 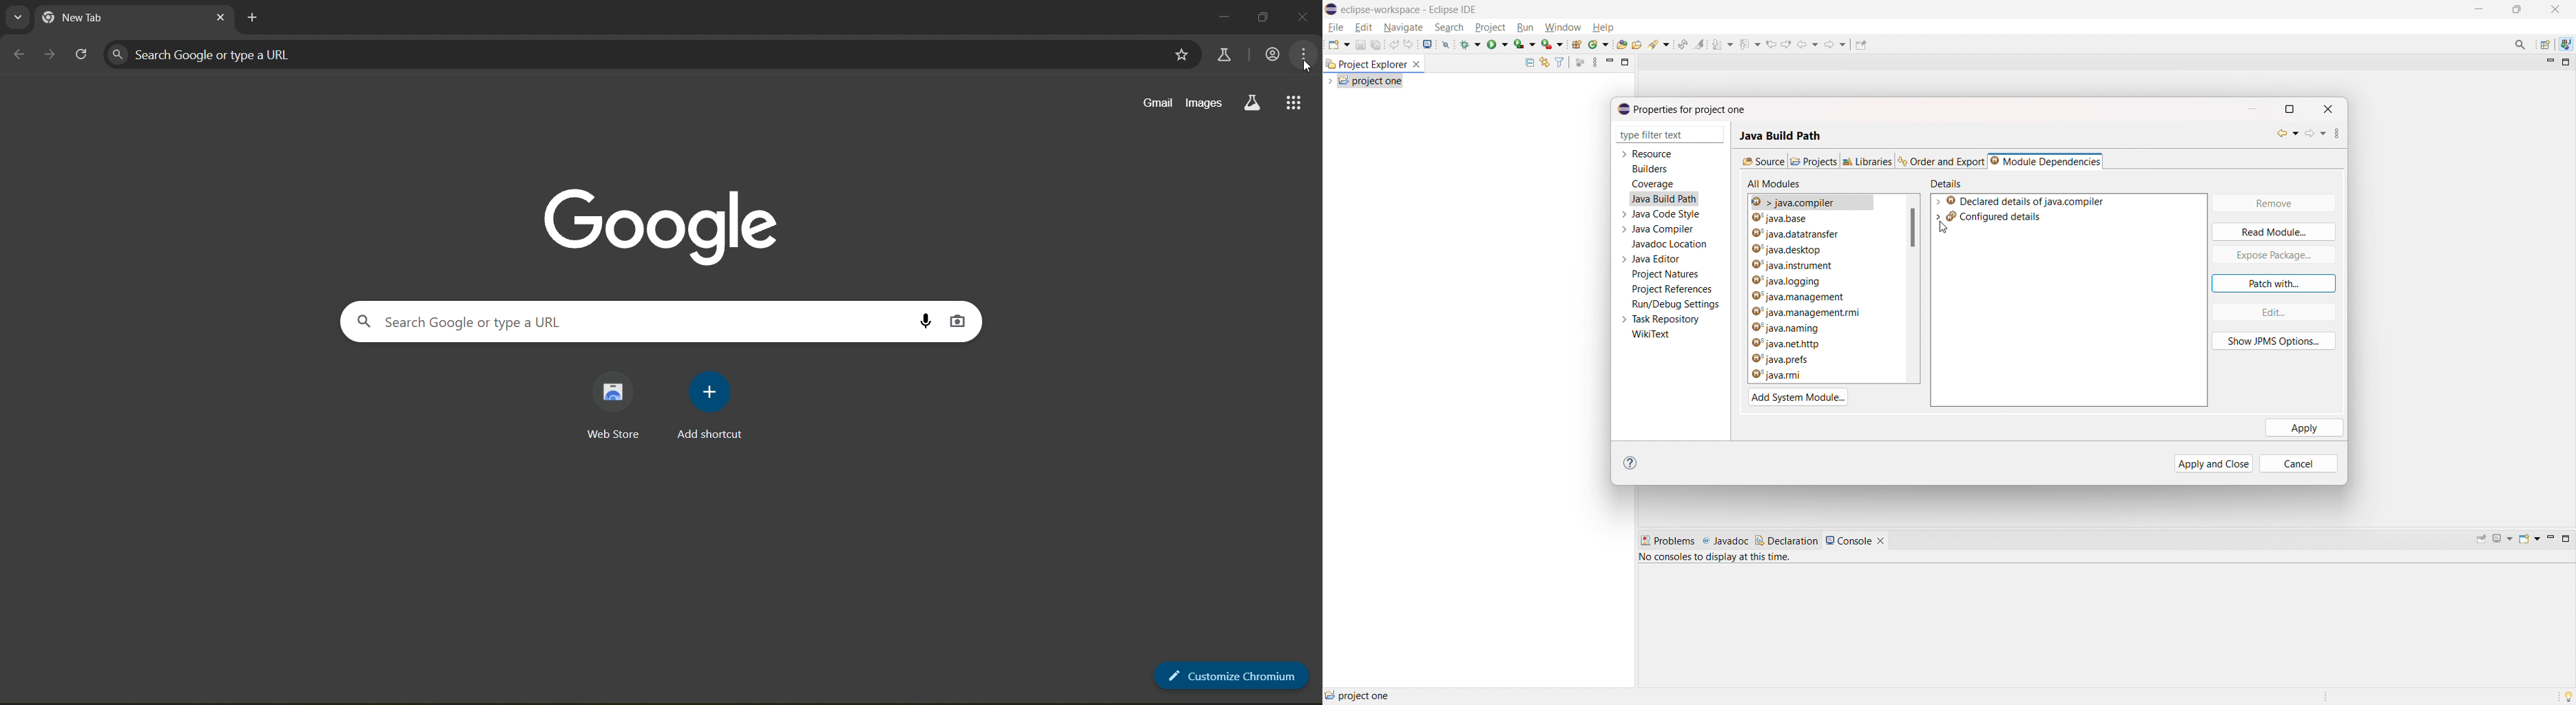 What do you see at coordinates (2504, 539) in the screenshot?
I see `display selected console` at bounding box center [2504, 539].